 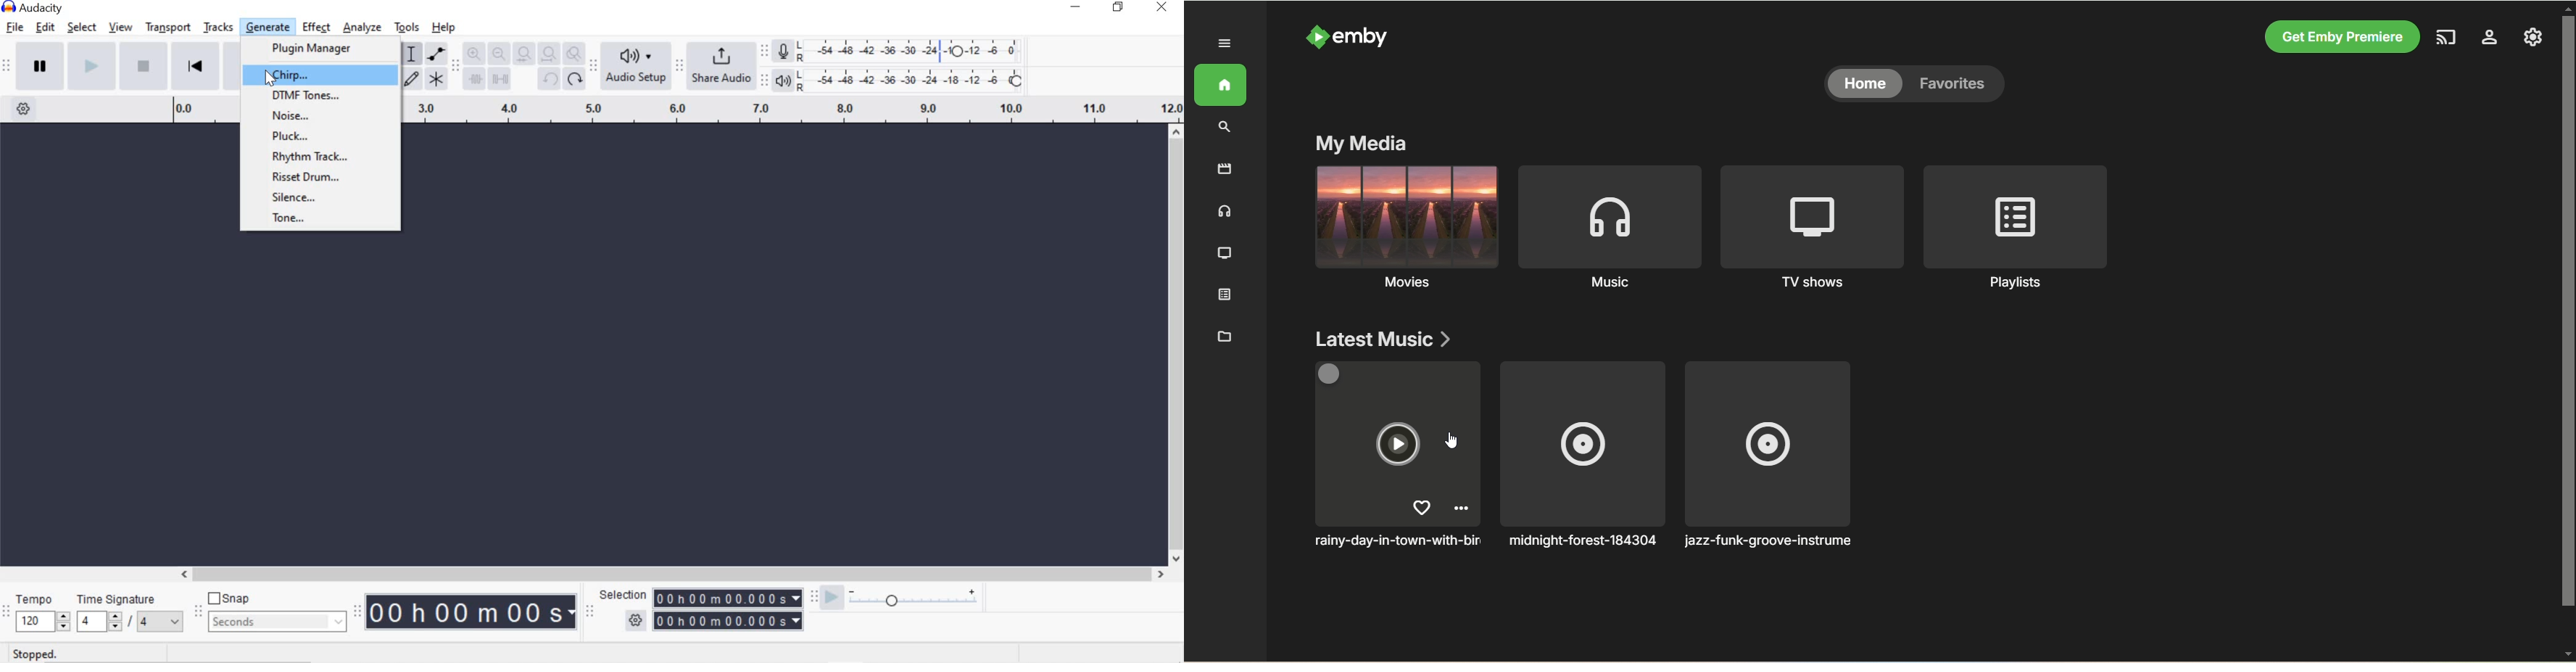 I want to click on home, so click(x=1866, y=83).